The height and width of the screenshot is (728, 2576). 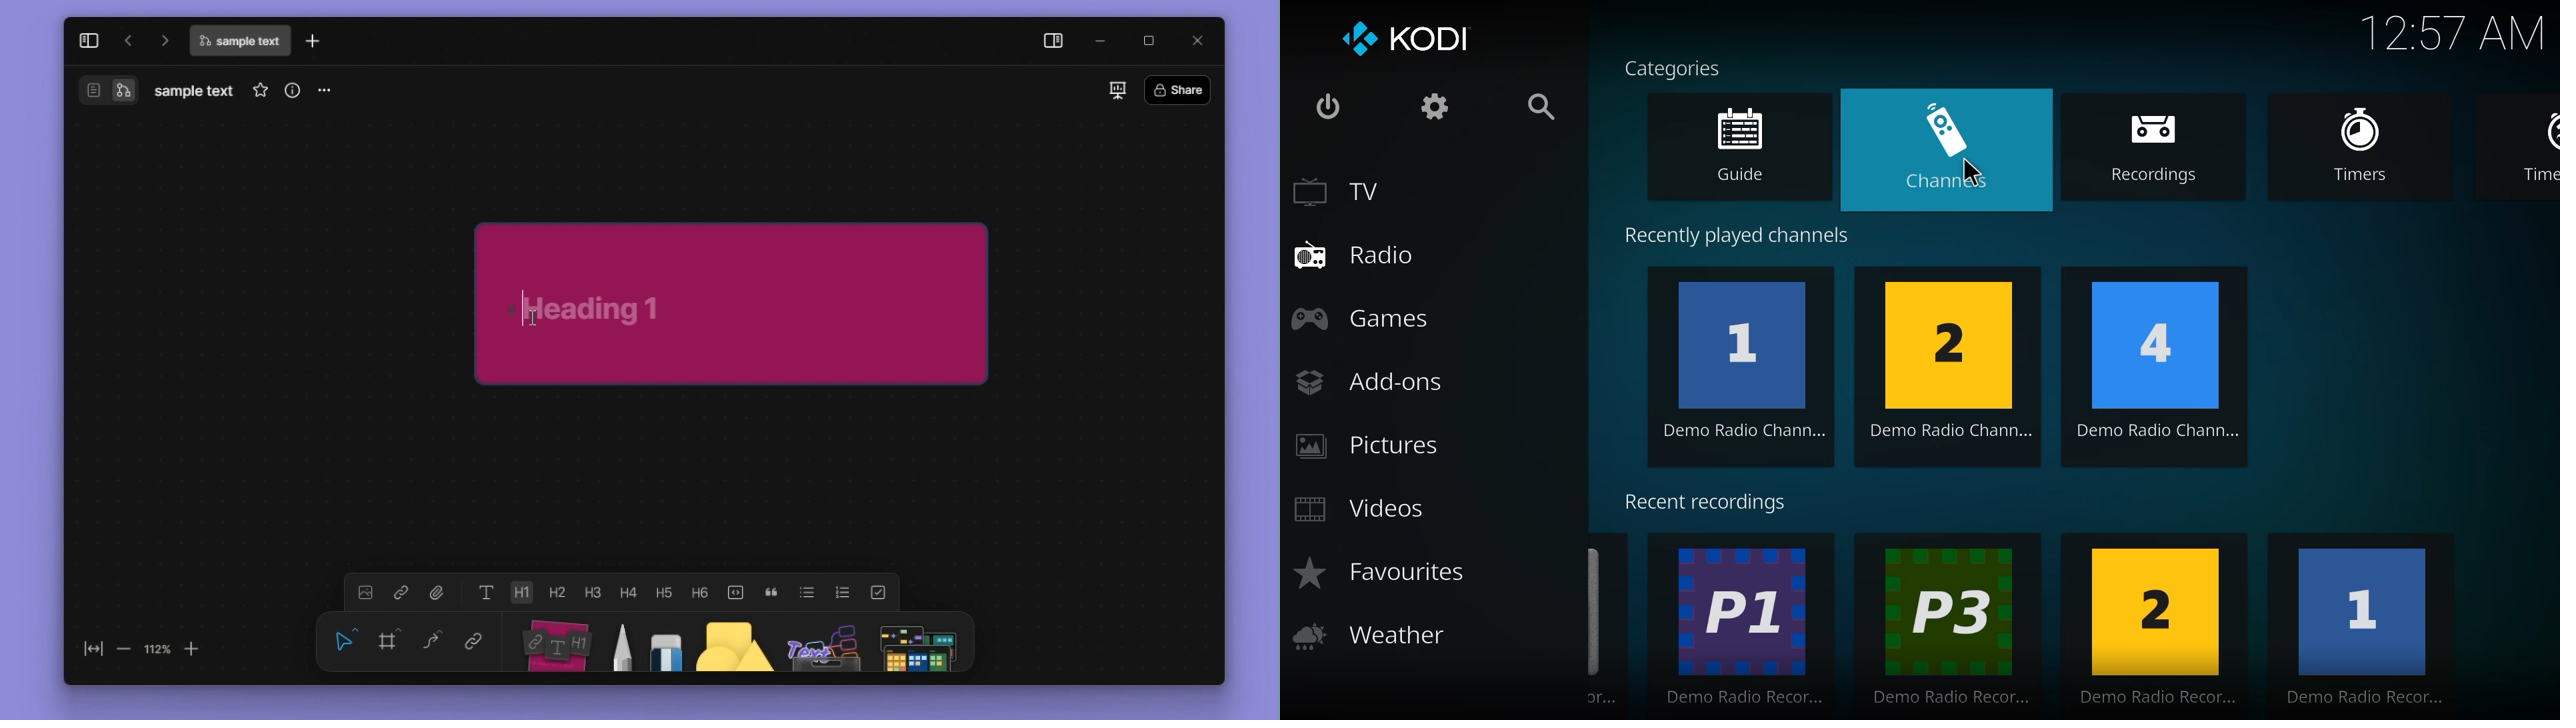 I want to click on timers, so click(x=2371, y=148).